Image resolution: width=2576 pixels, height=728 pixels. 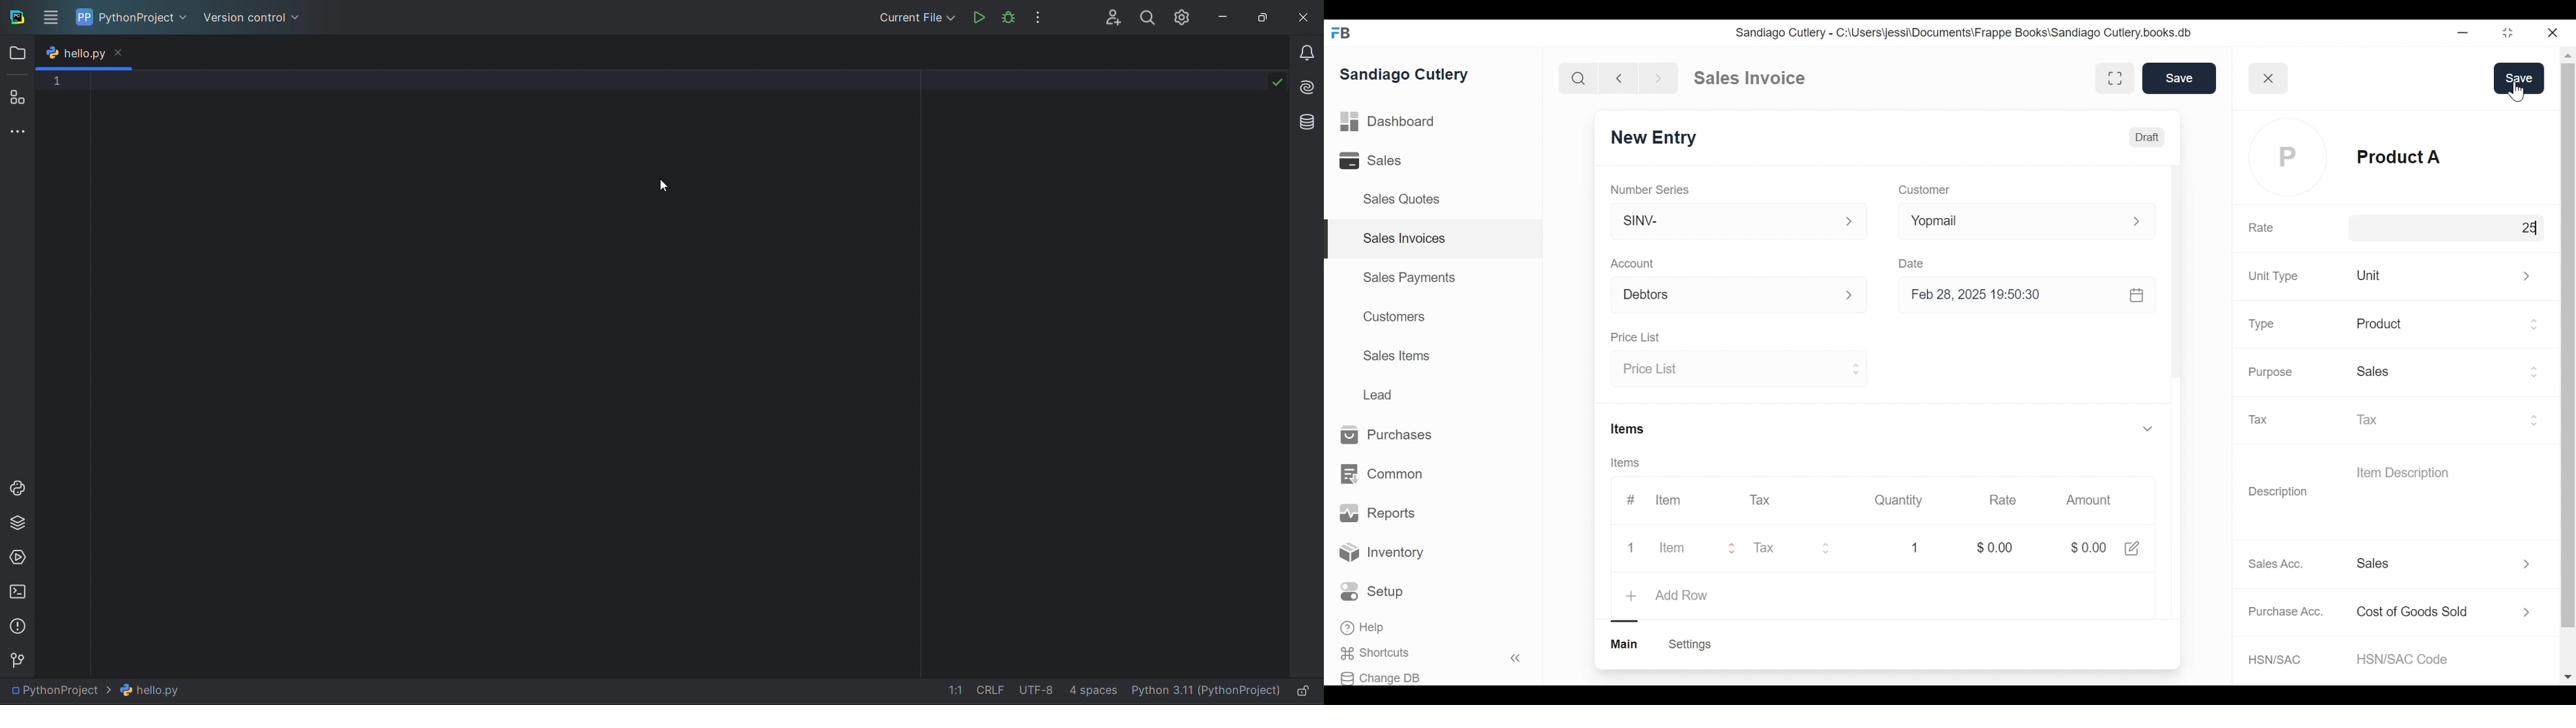 What do you see at coordinates (1670, 594) in the screenshot?
I see `+ add row` at bounding box center [1670, 594].